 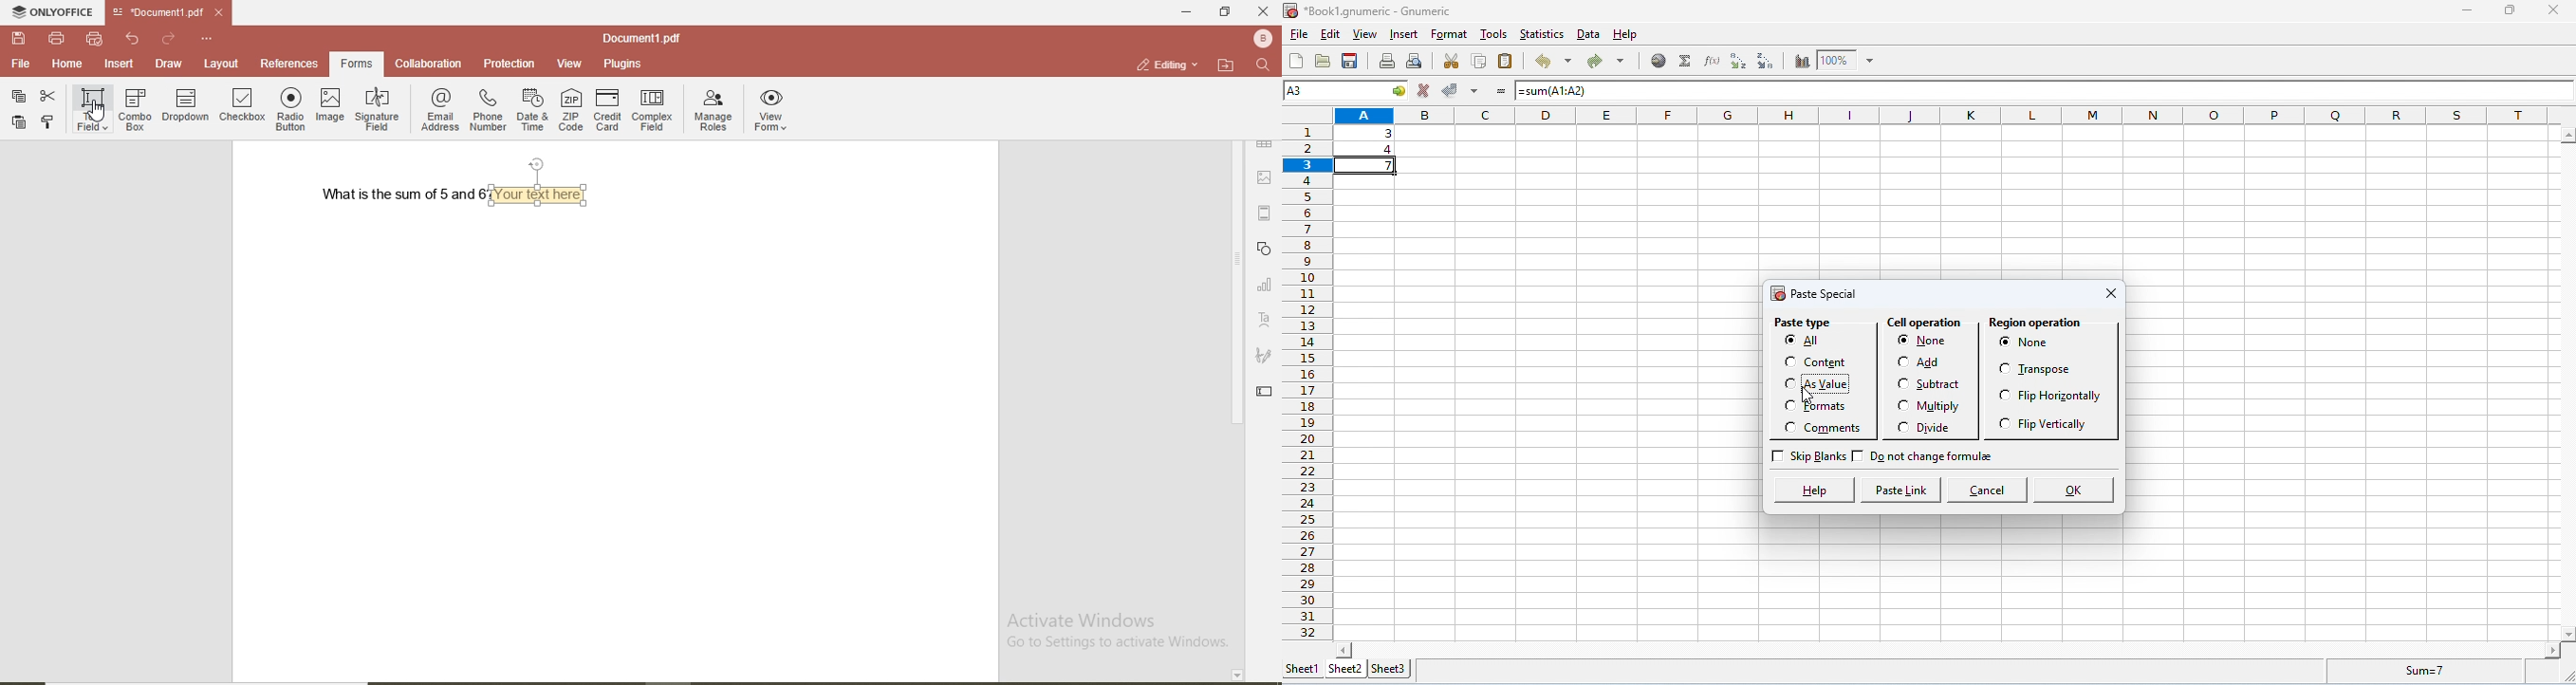 What do you see at coordinates (1493, 35) in the screenshot?
I see `tools` at bounding box center [1493, 35].